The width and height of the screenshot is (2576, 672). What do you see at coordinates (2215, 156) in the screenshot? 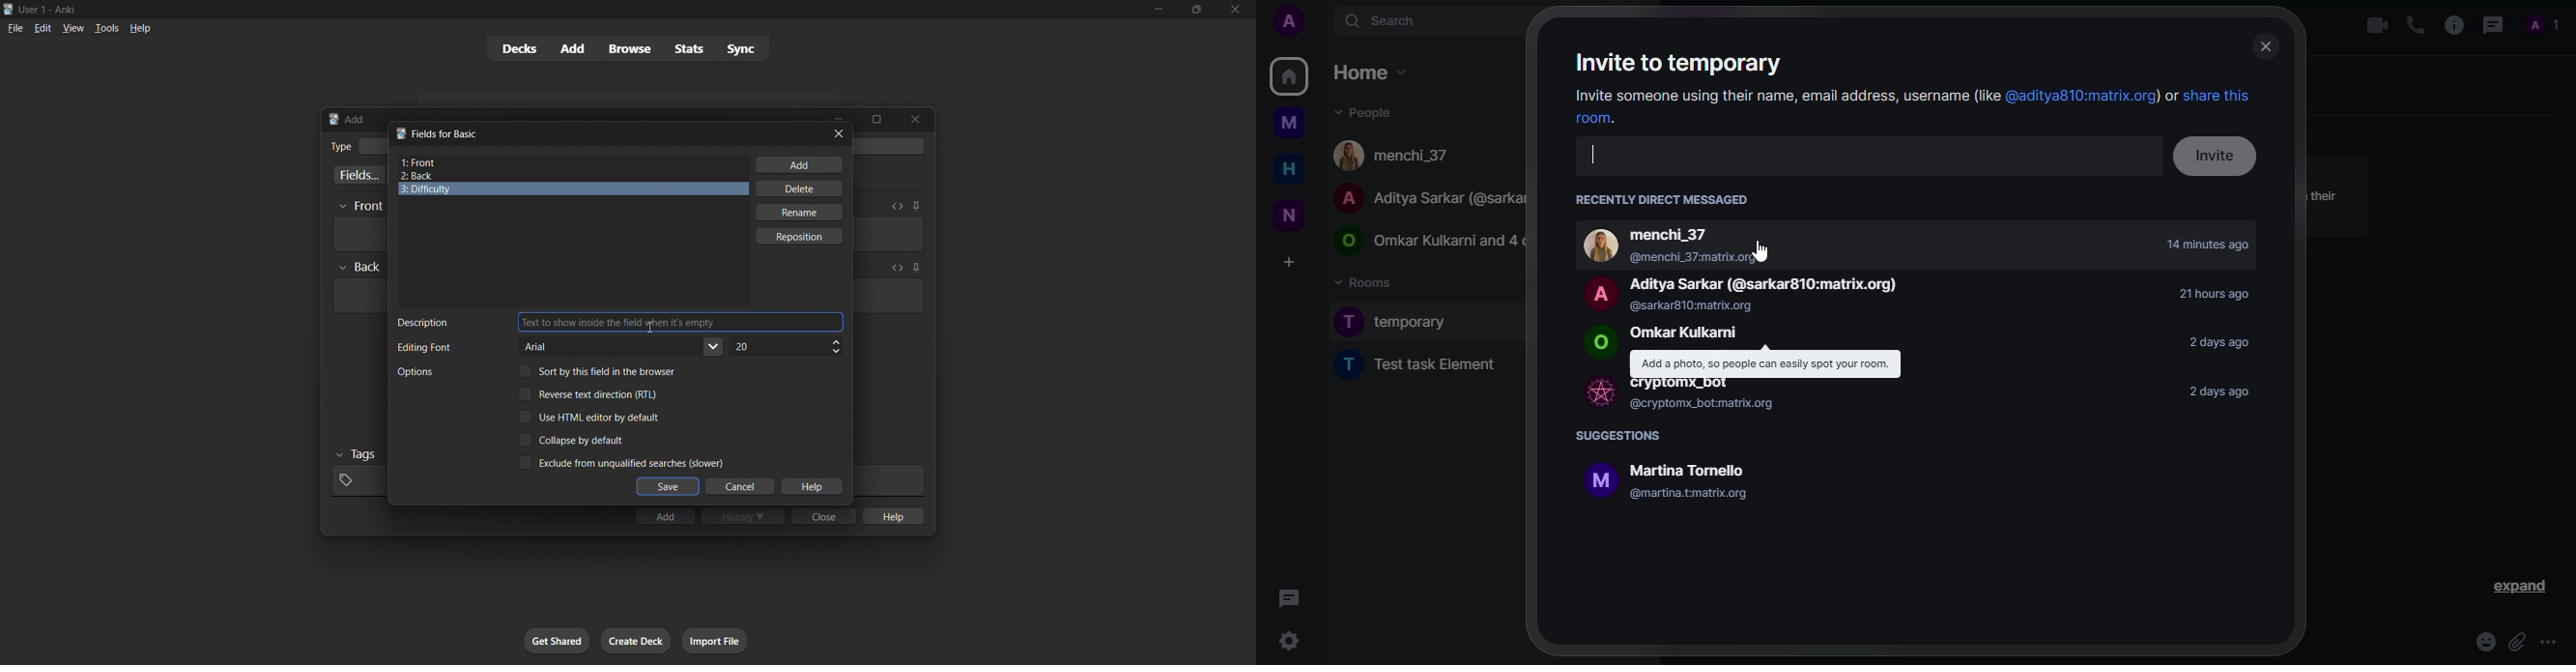
I see `invite` at bounding box center [2215, 156].